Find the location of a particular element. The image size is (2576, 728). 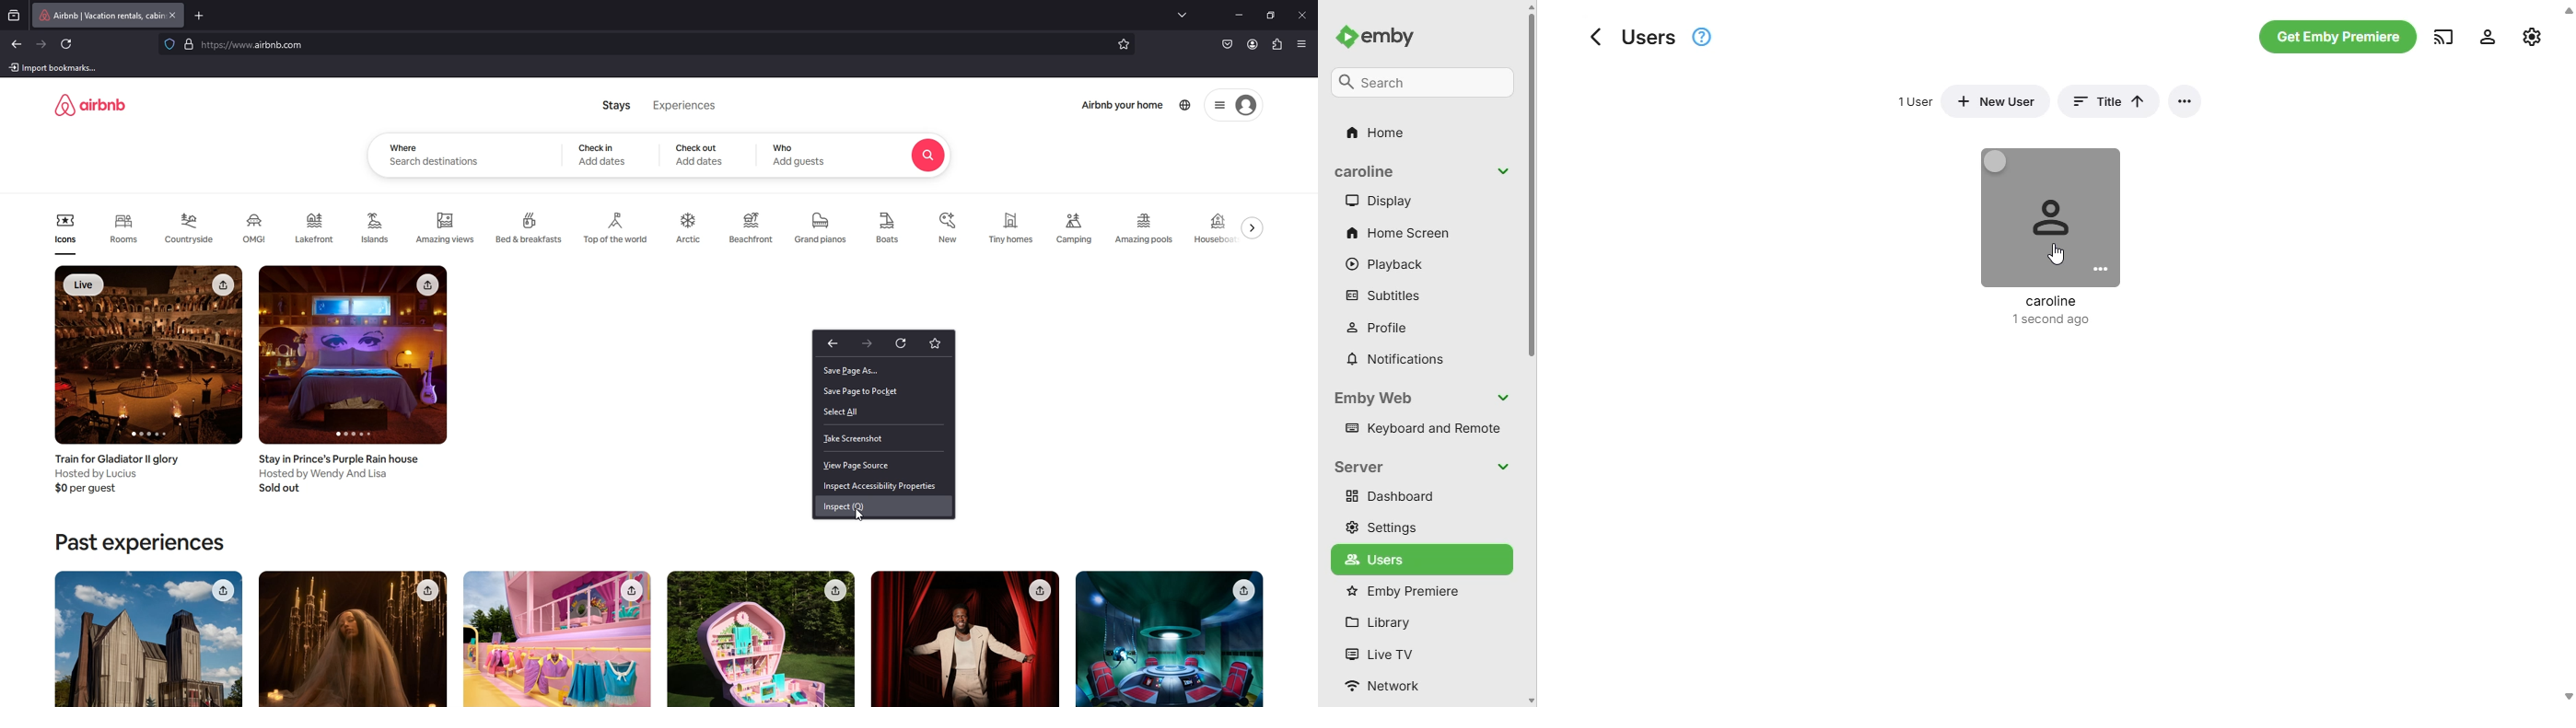

image is located at coordinates (150, 356).